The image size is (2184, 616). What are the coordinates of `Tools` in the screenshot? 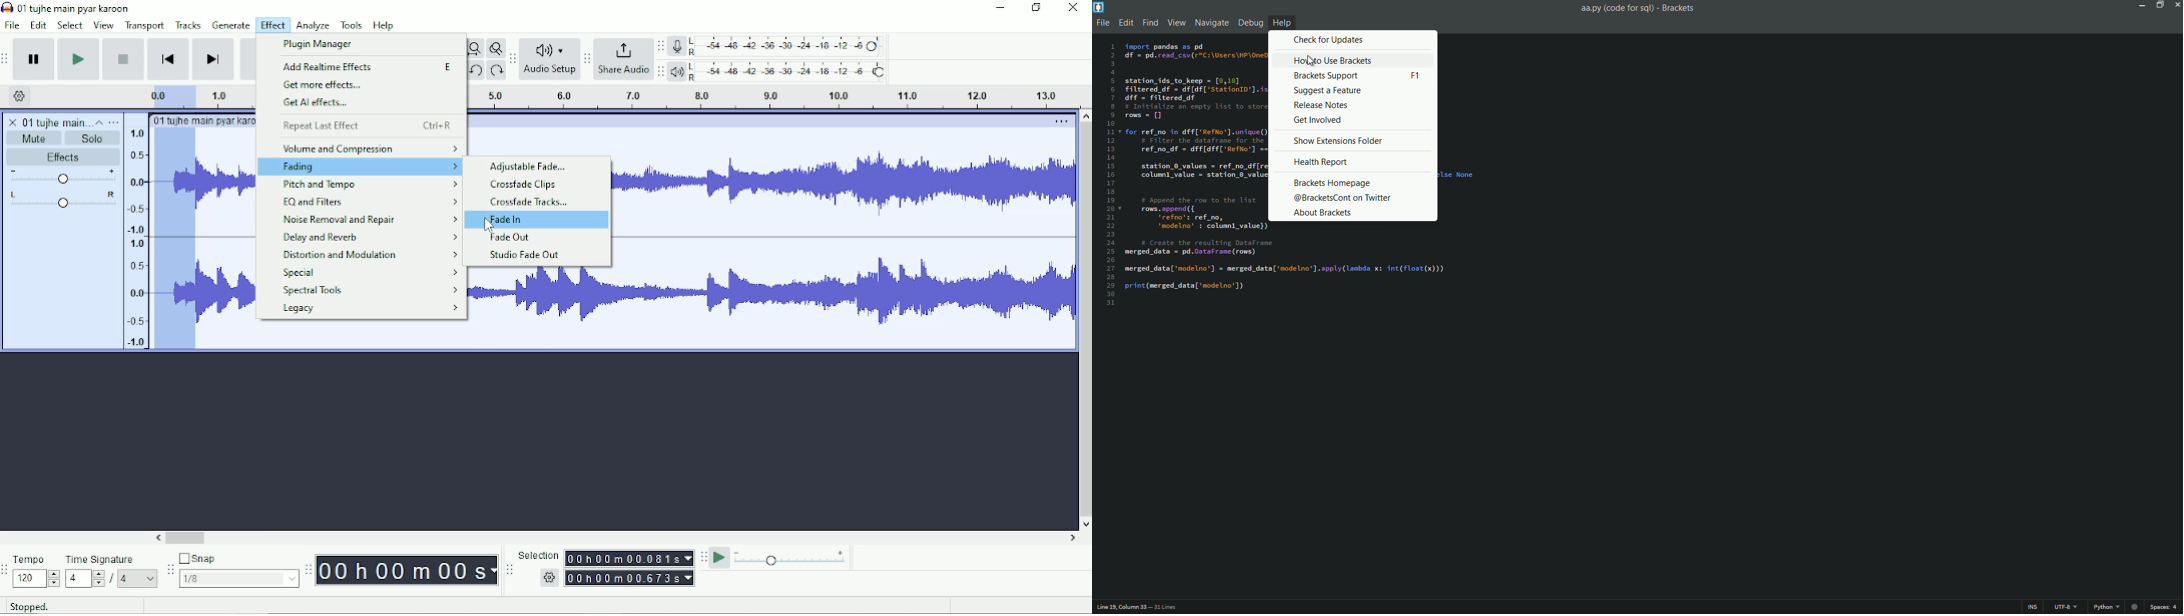 It's located at (352, 25).